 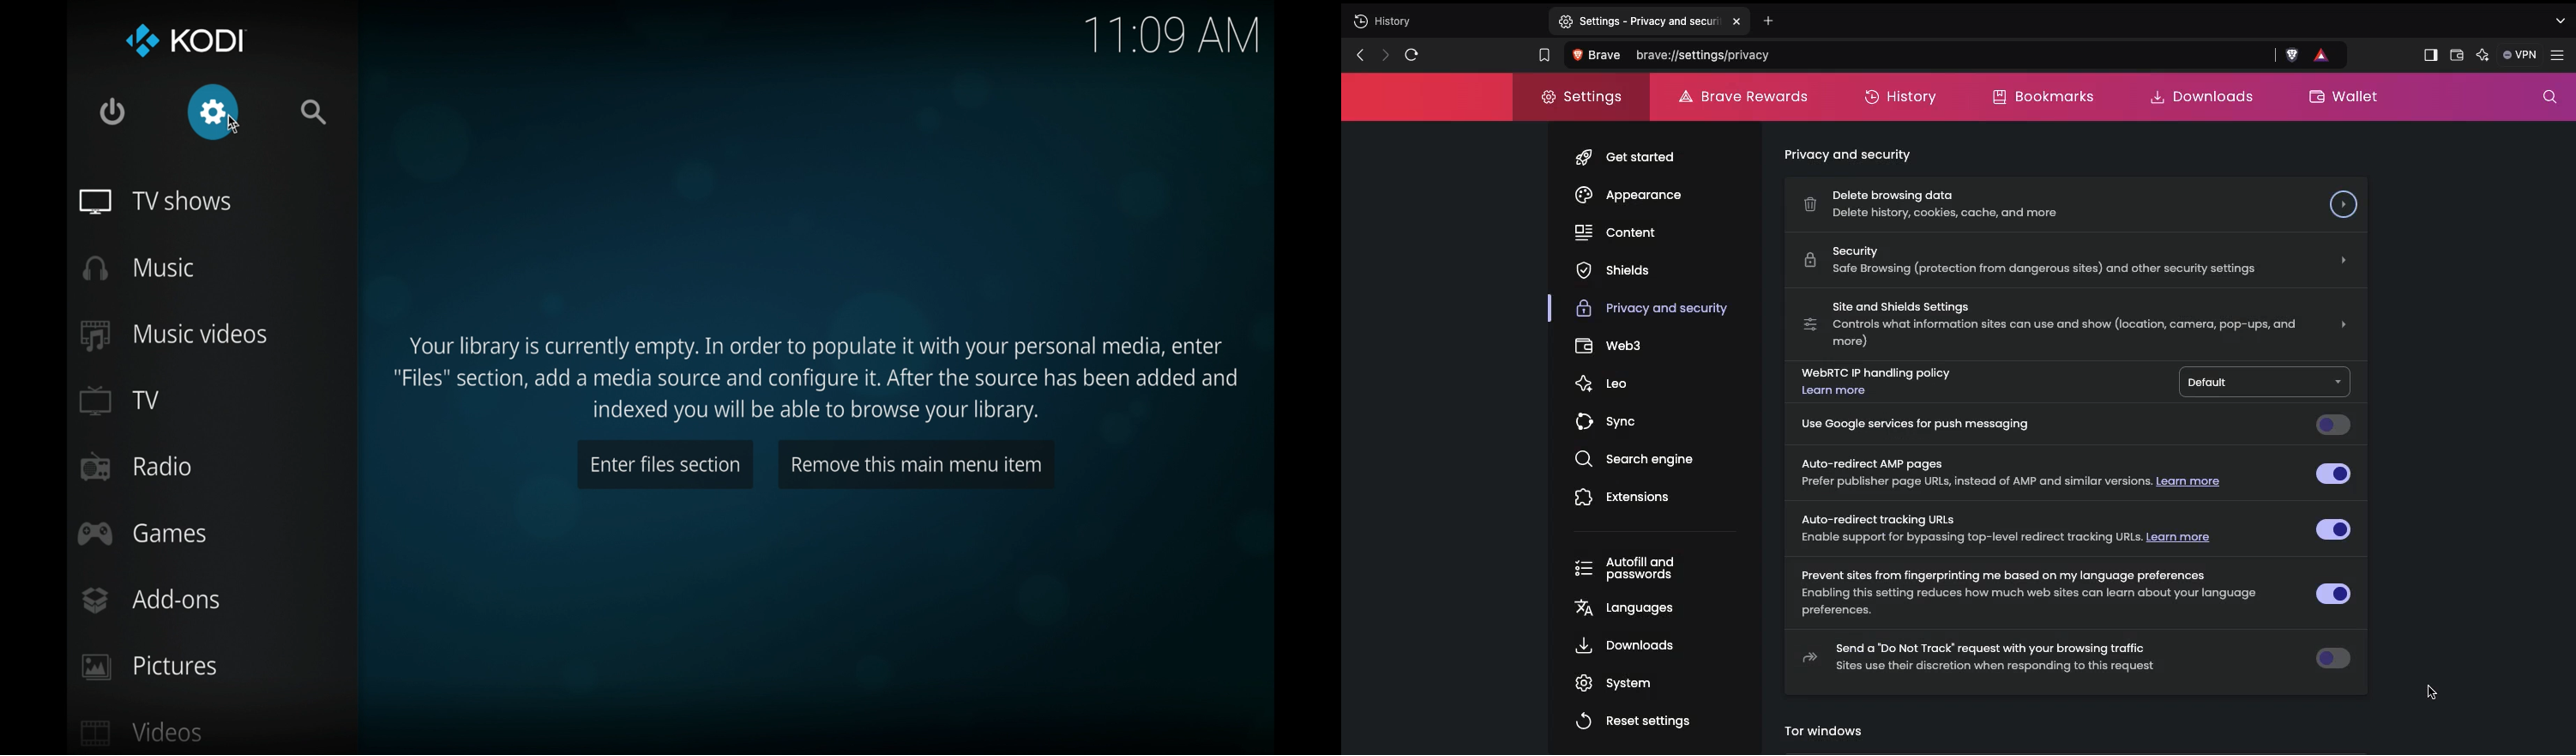 I want to click on rewards, so click(x=2323, y=54).